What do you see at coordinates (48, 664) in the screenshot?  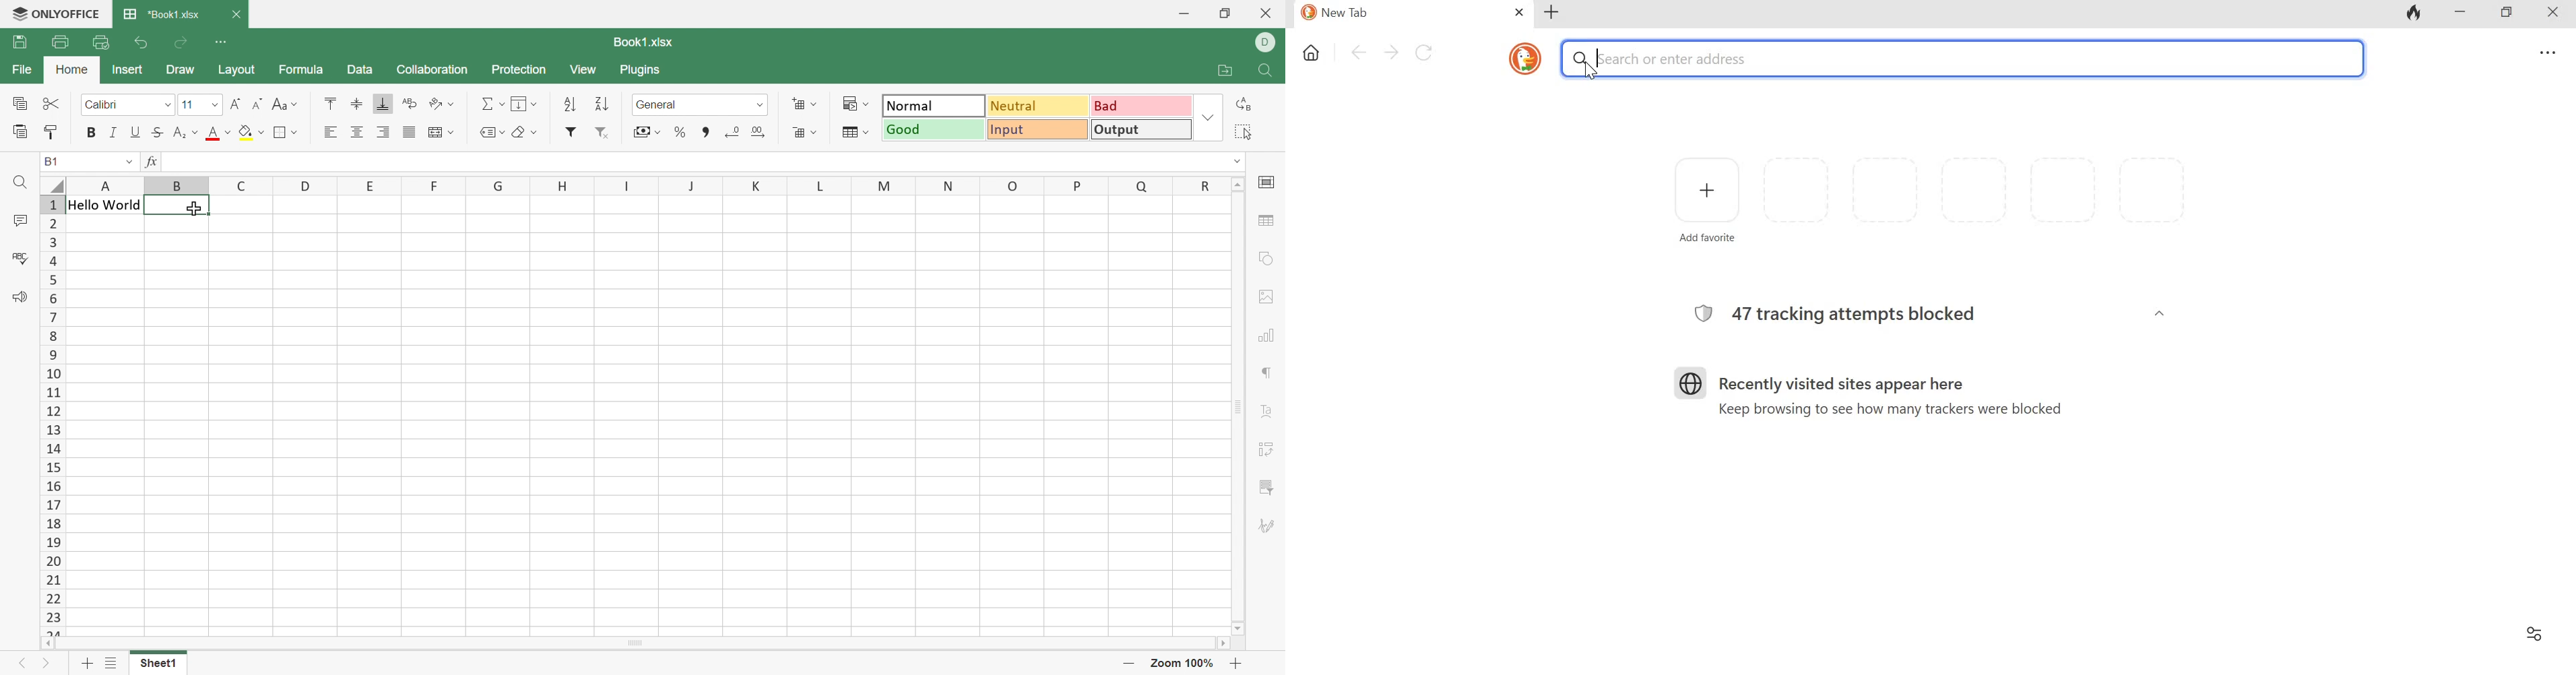 I see `Next` at bounding box center [48, 664].